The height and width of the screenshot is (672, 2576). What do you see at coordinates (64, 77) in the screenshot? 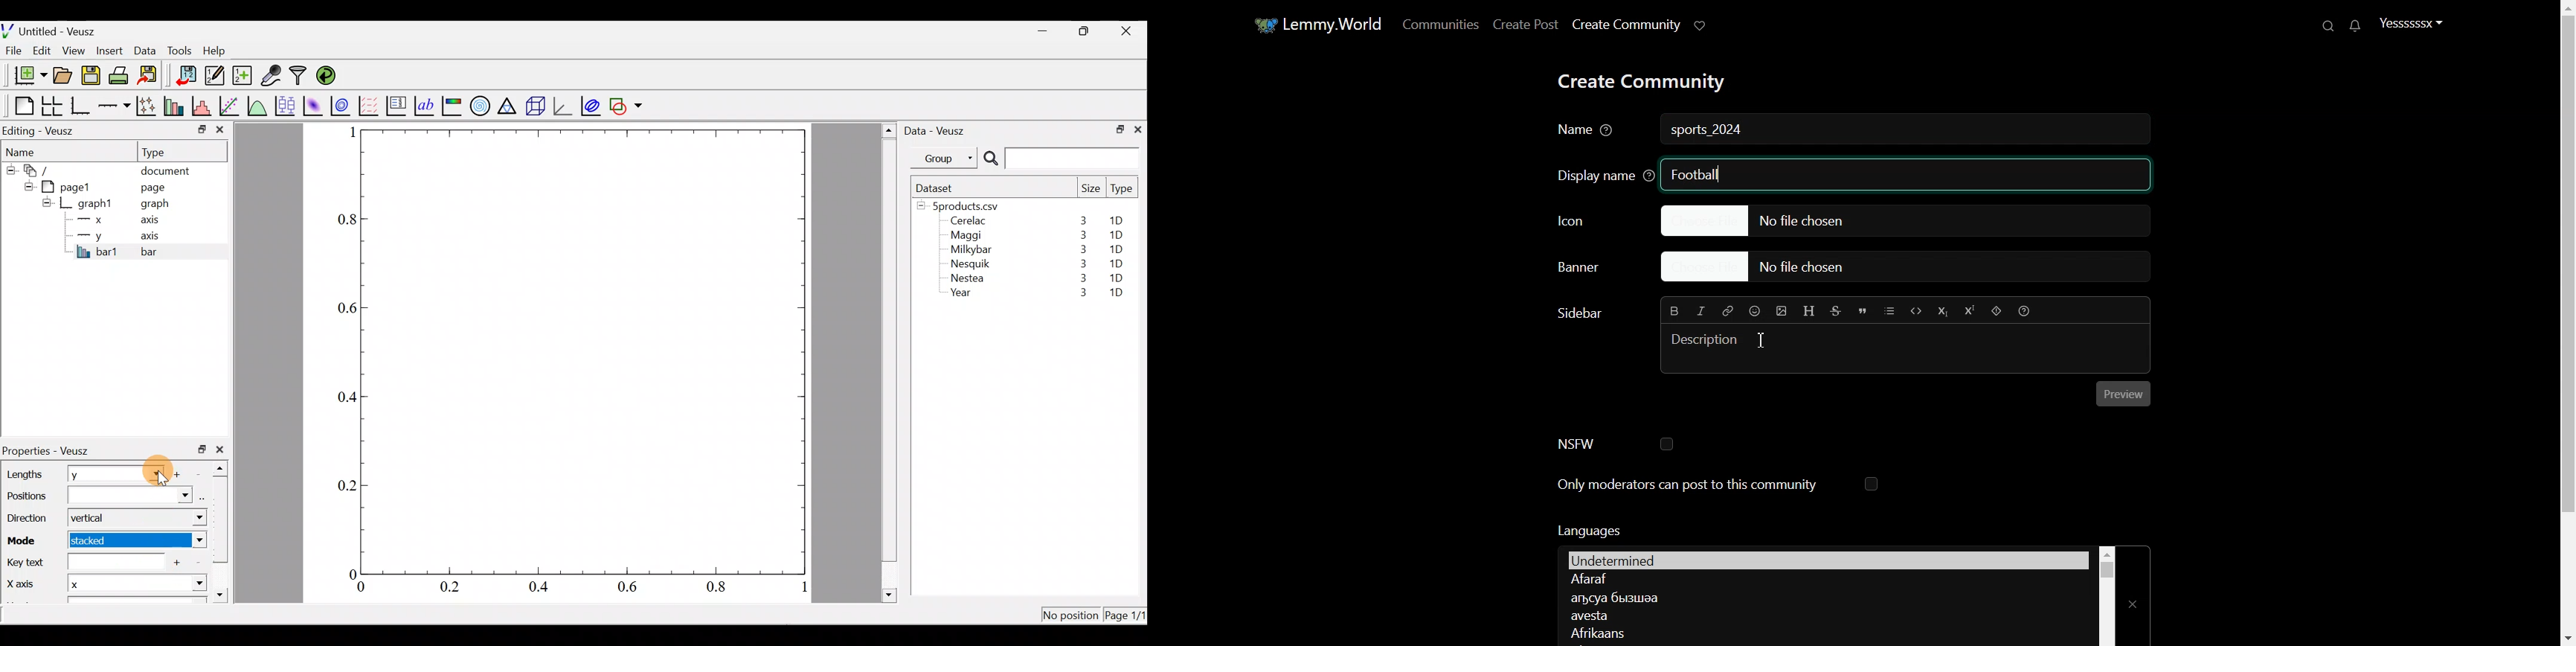
I see `Open a document` at bounding box center [64, 77].